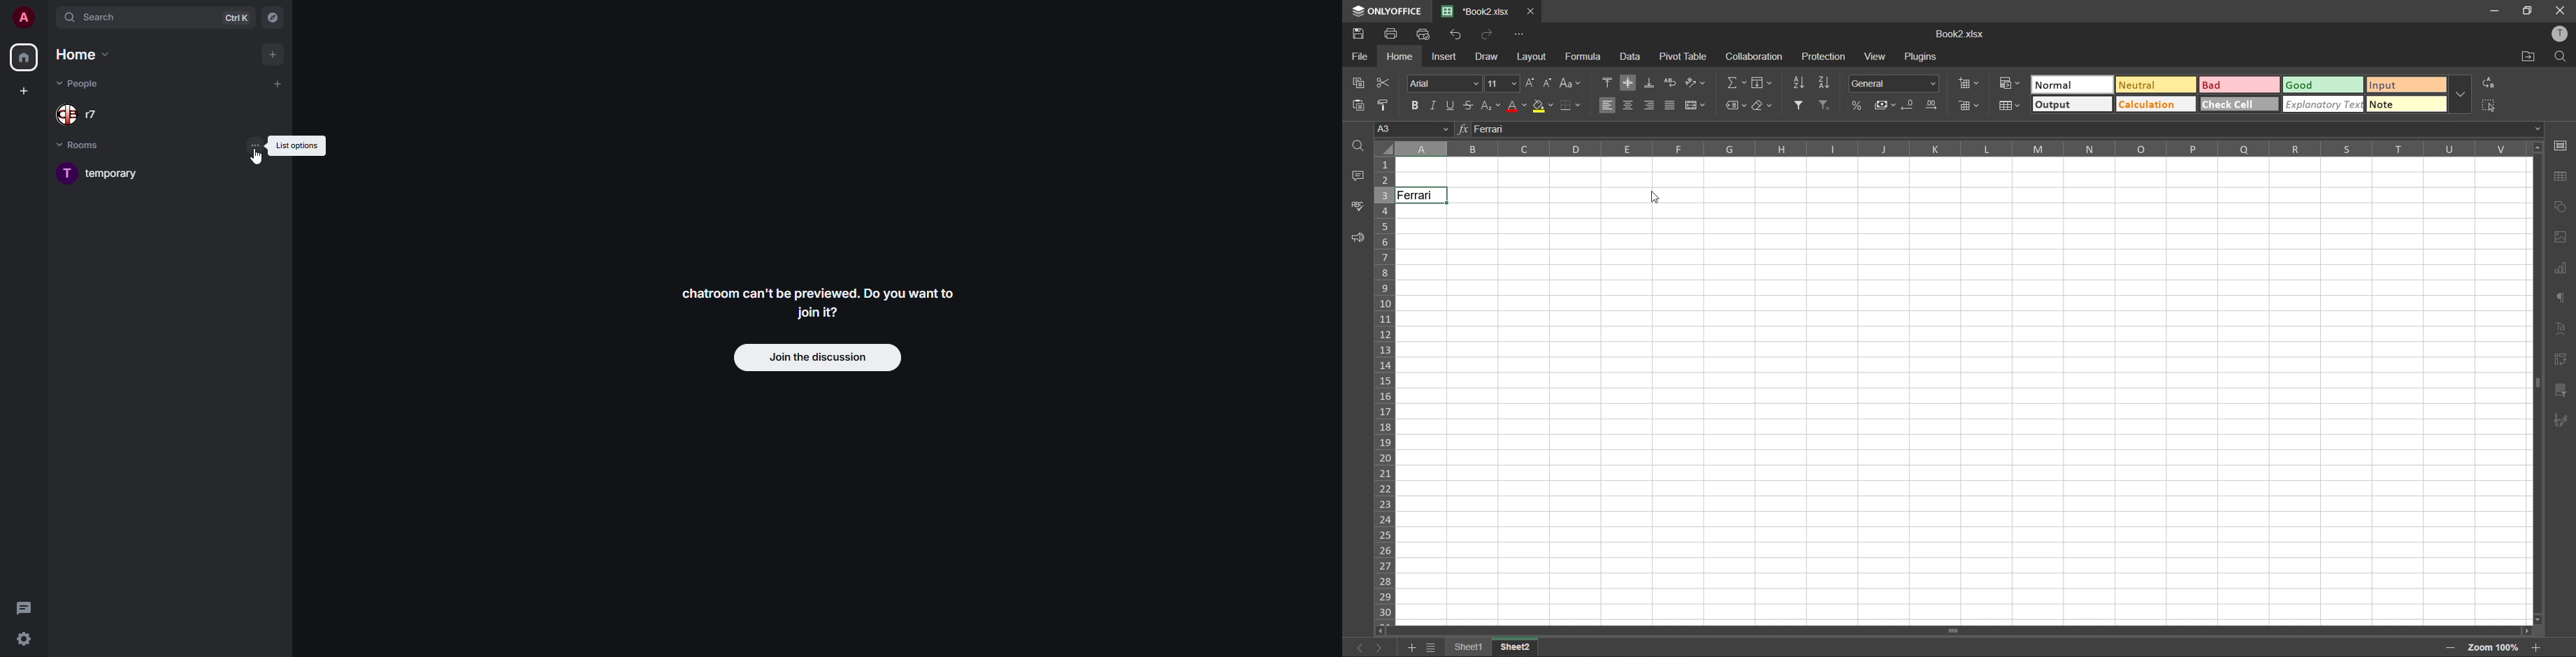 The image size is (2576, 672). What do you see at coordinates (1487, 33) in the screenshot?
I see `redo` at bounding box center [1487, 33].